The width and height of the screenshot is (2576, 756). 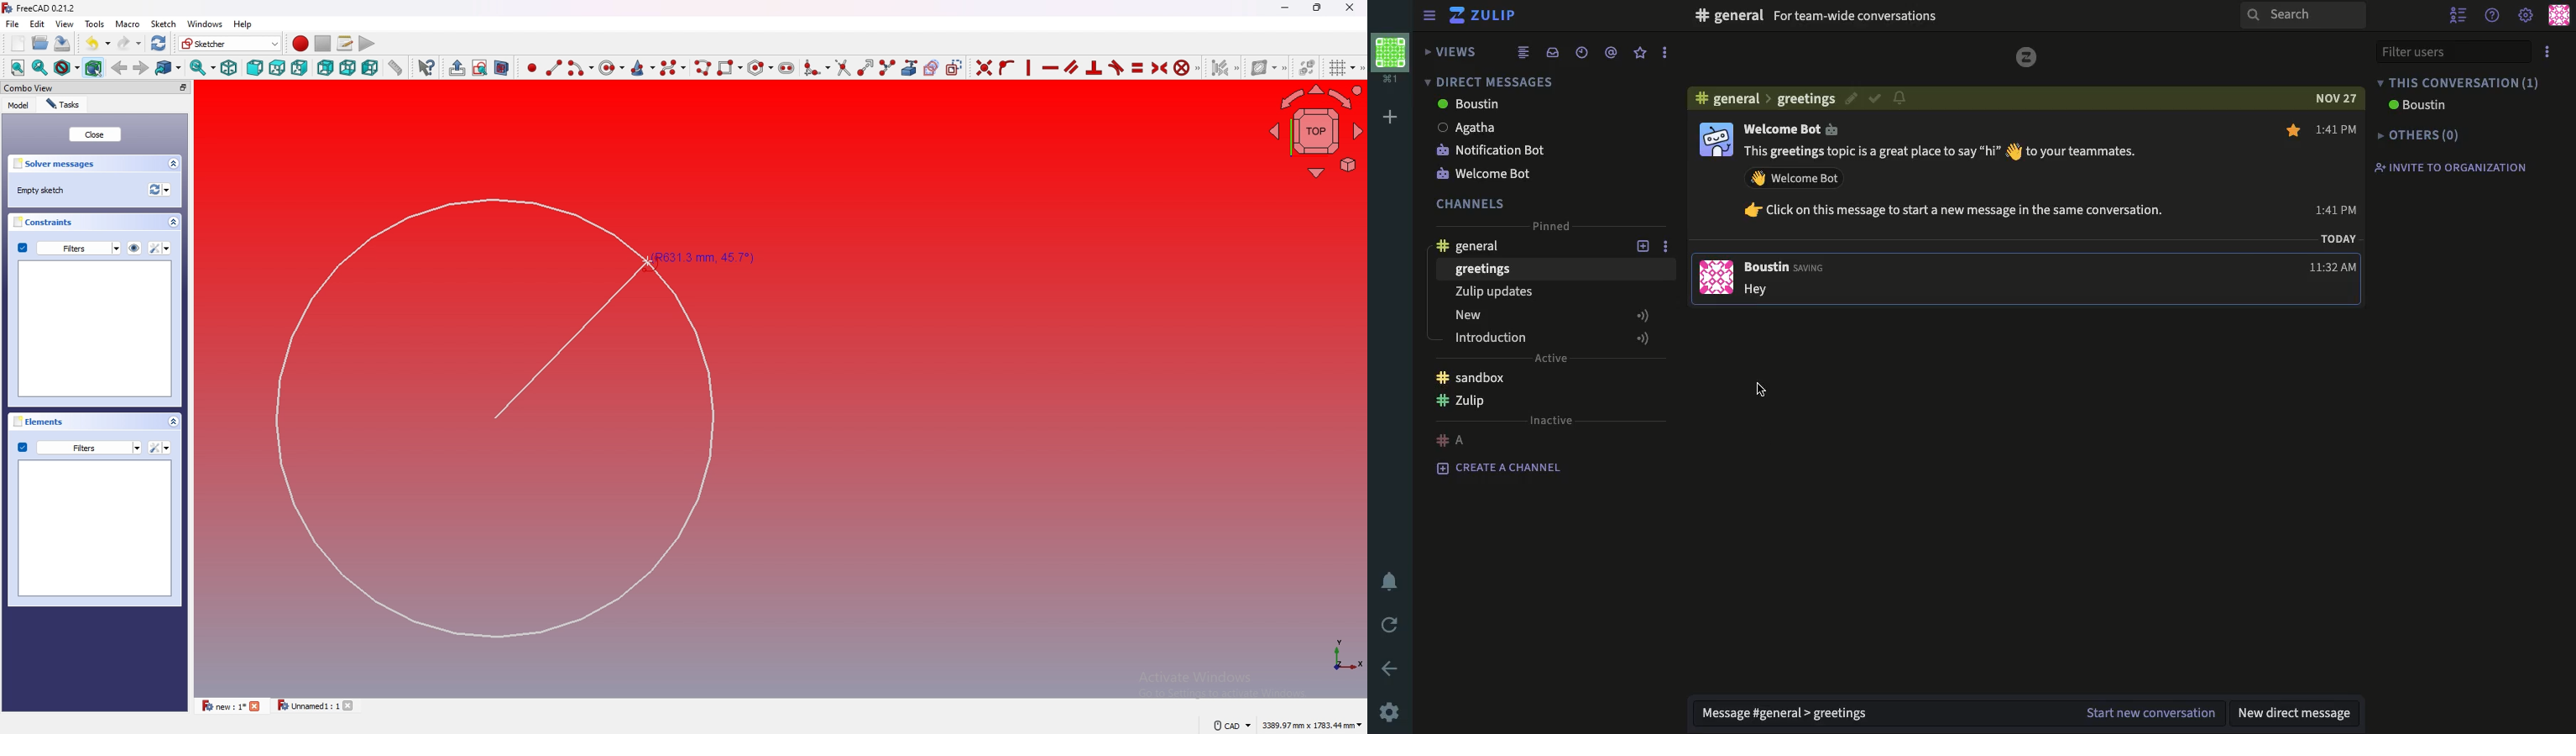 What do you see at coordinates (1117, 67) in the screenshot?
I see `constrain tangent` at bounding box center [1117, 67].